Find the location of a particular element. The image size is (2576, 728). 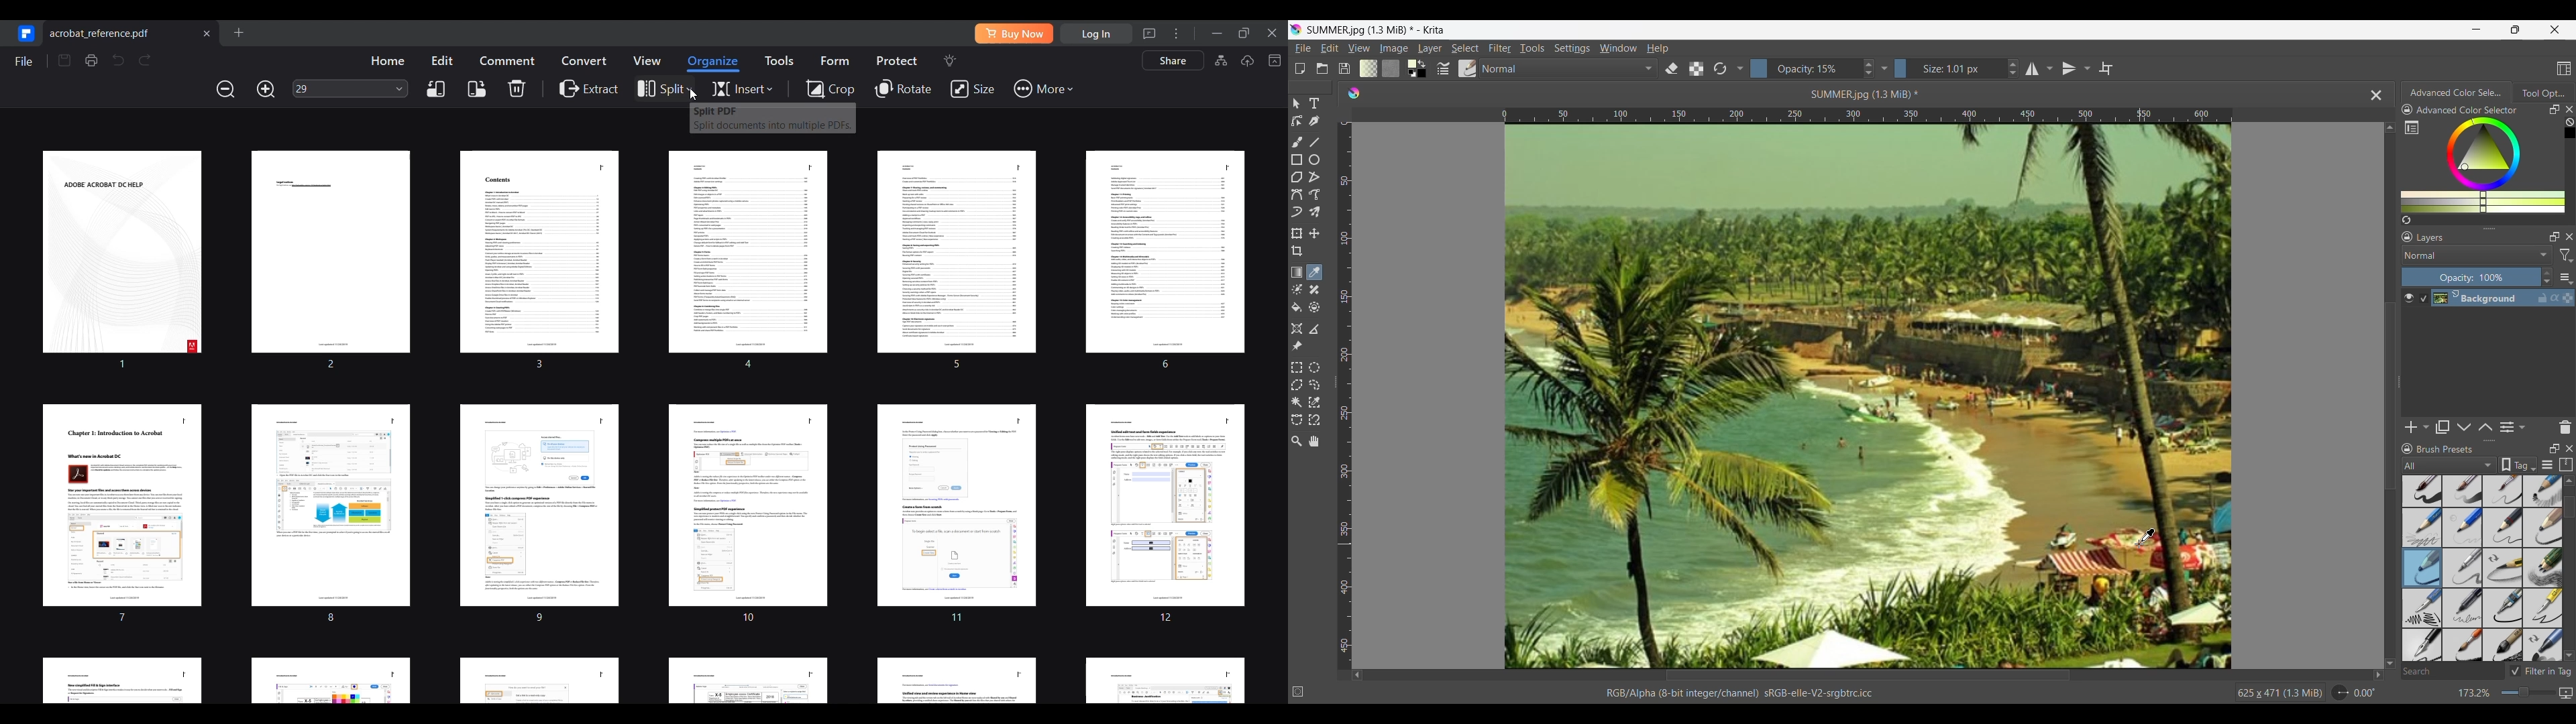

View menu is located at coordinates (1358, 48).